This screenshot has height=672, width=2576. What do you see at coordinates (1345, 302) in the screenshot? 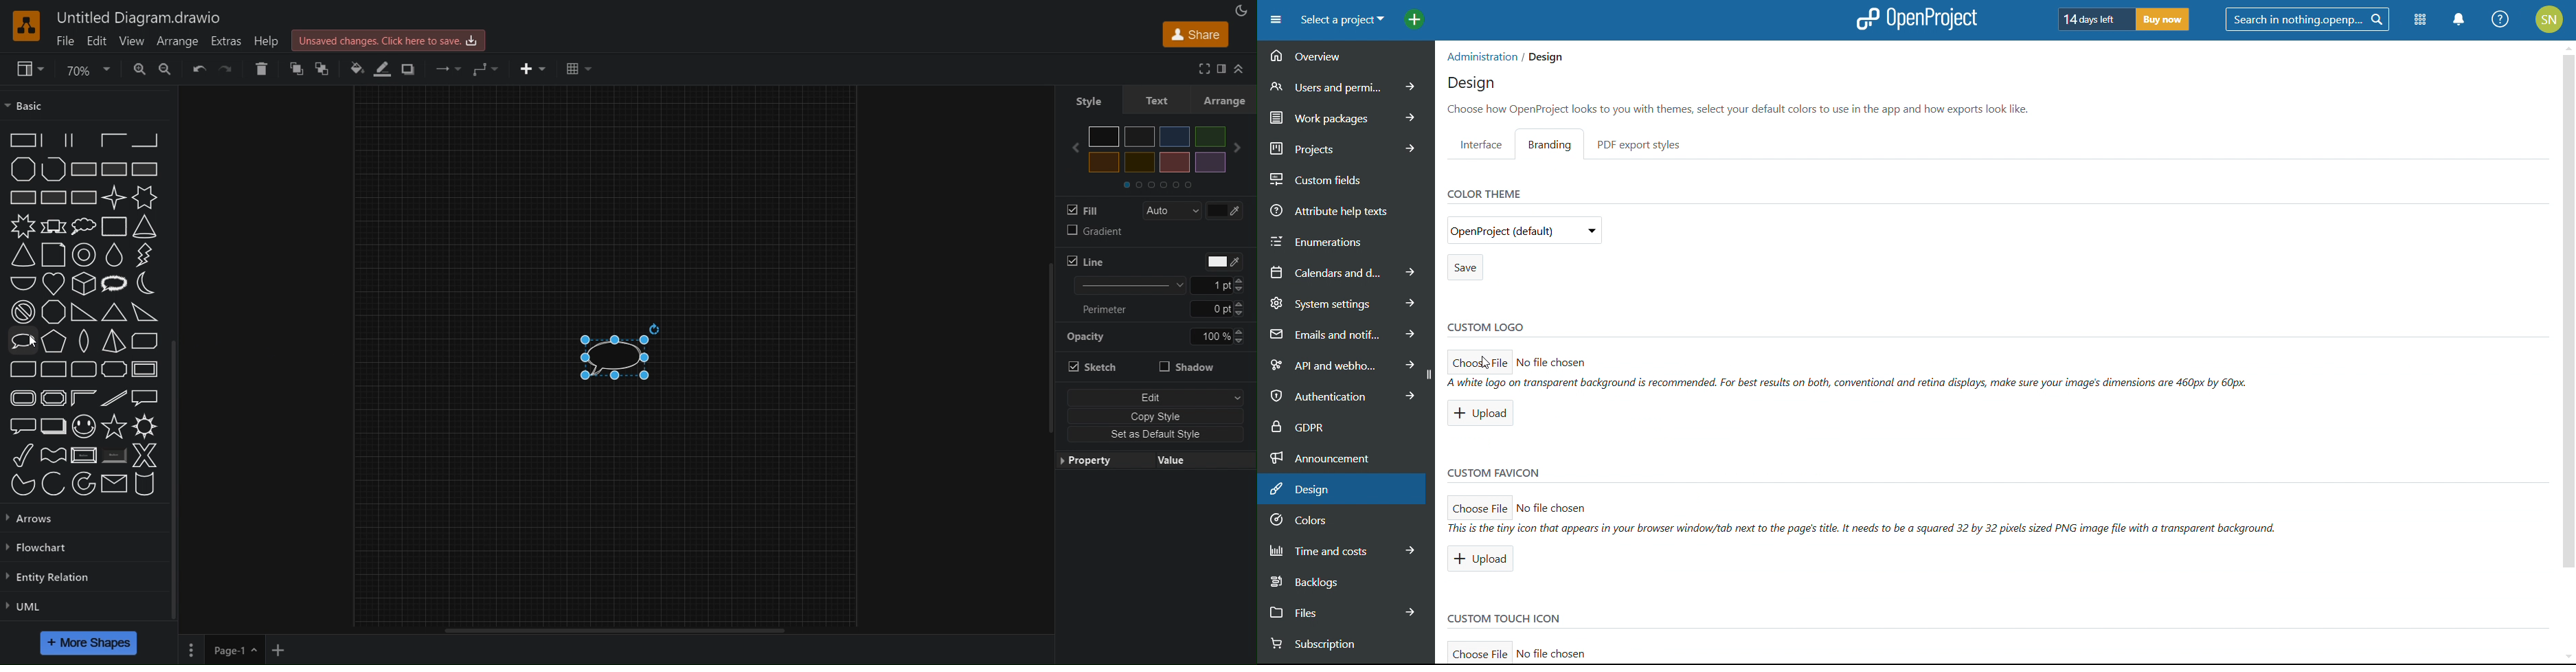
I see `system settings` at bounding box center [1345, 302].